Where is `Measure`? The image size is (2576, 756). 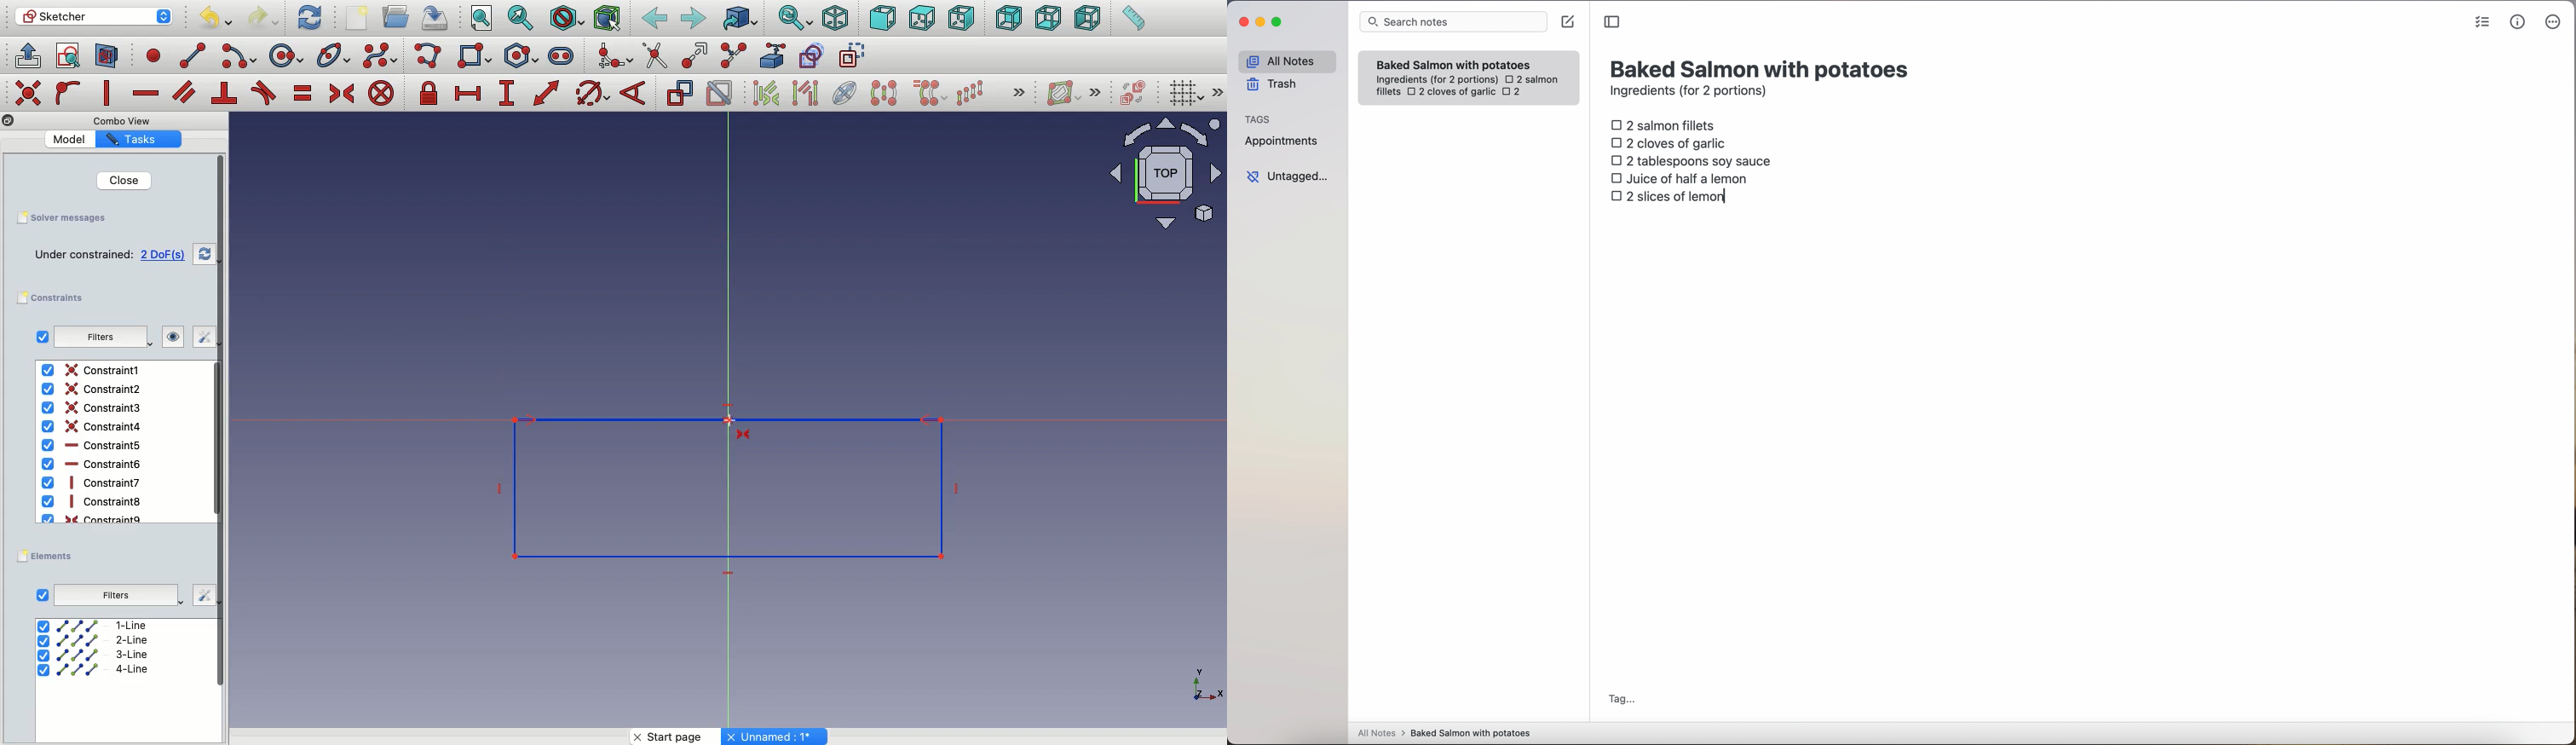
Measure is located at coordinates (1132, 20).